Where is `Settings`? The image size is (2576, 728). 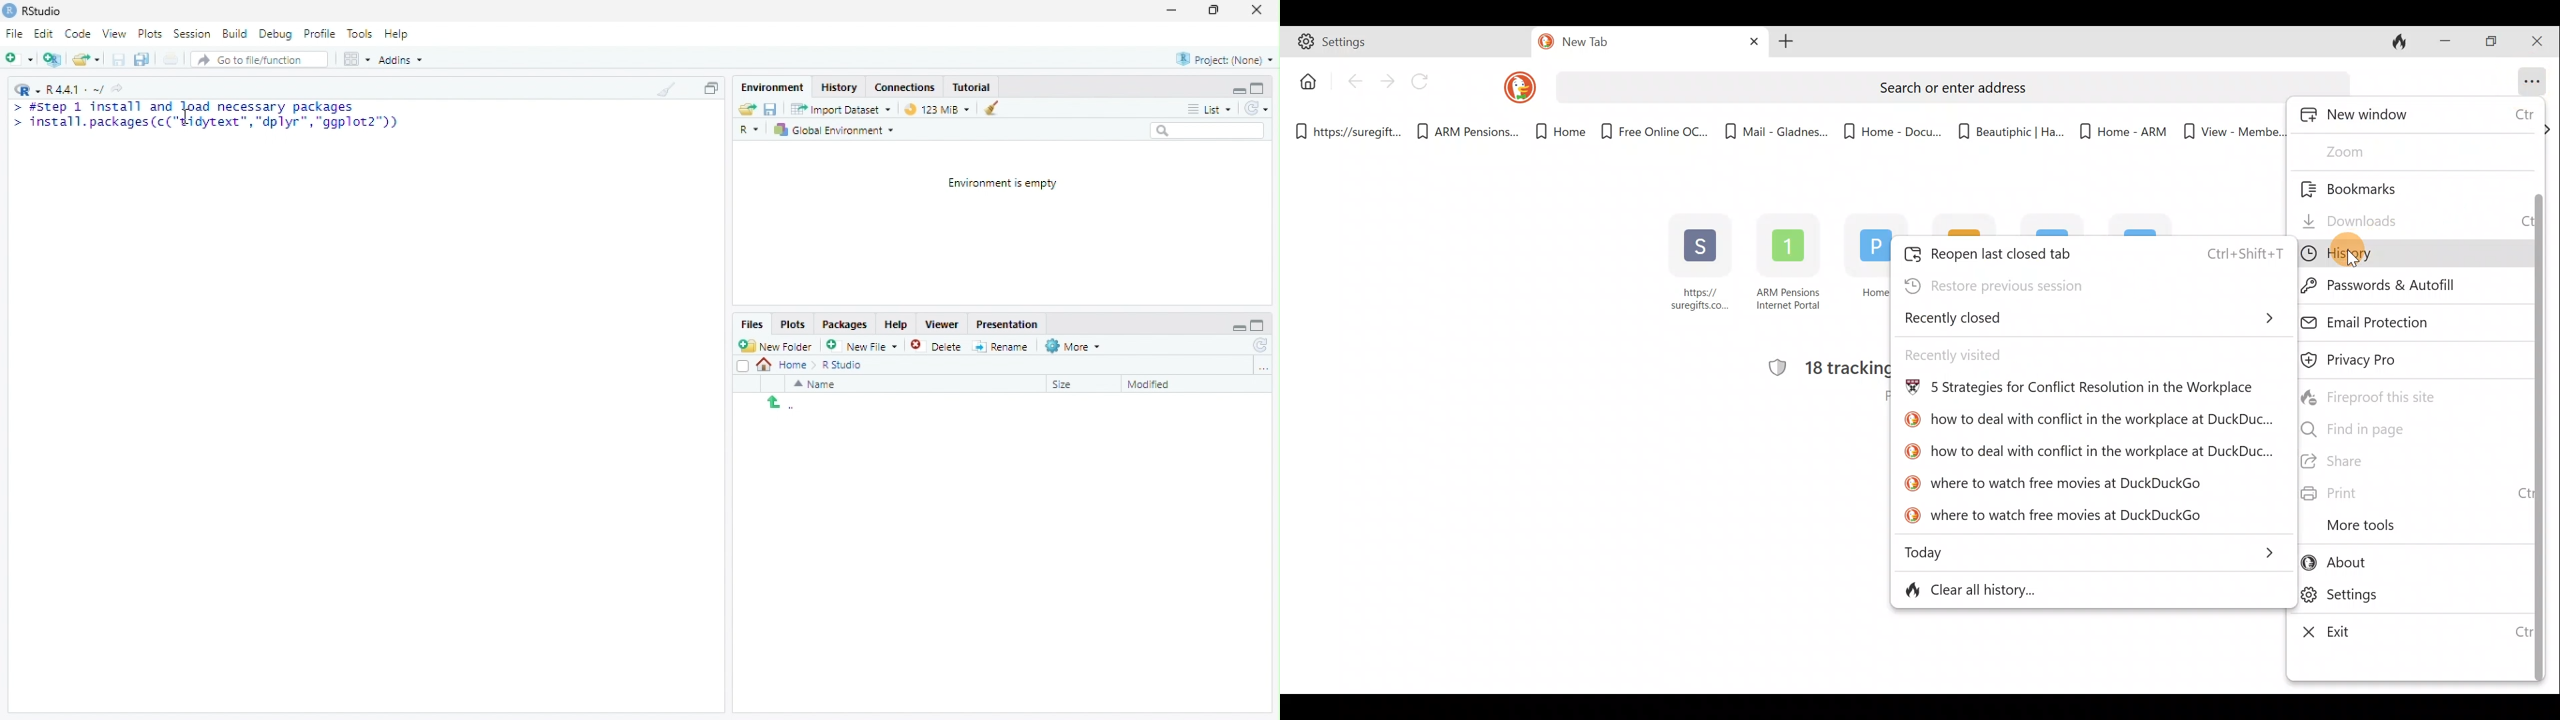
Settings is located at coordinates (2411, 598).